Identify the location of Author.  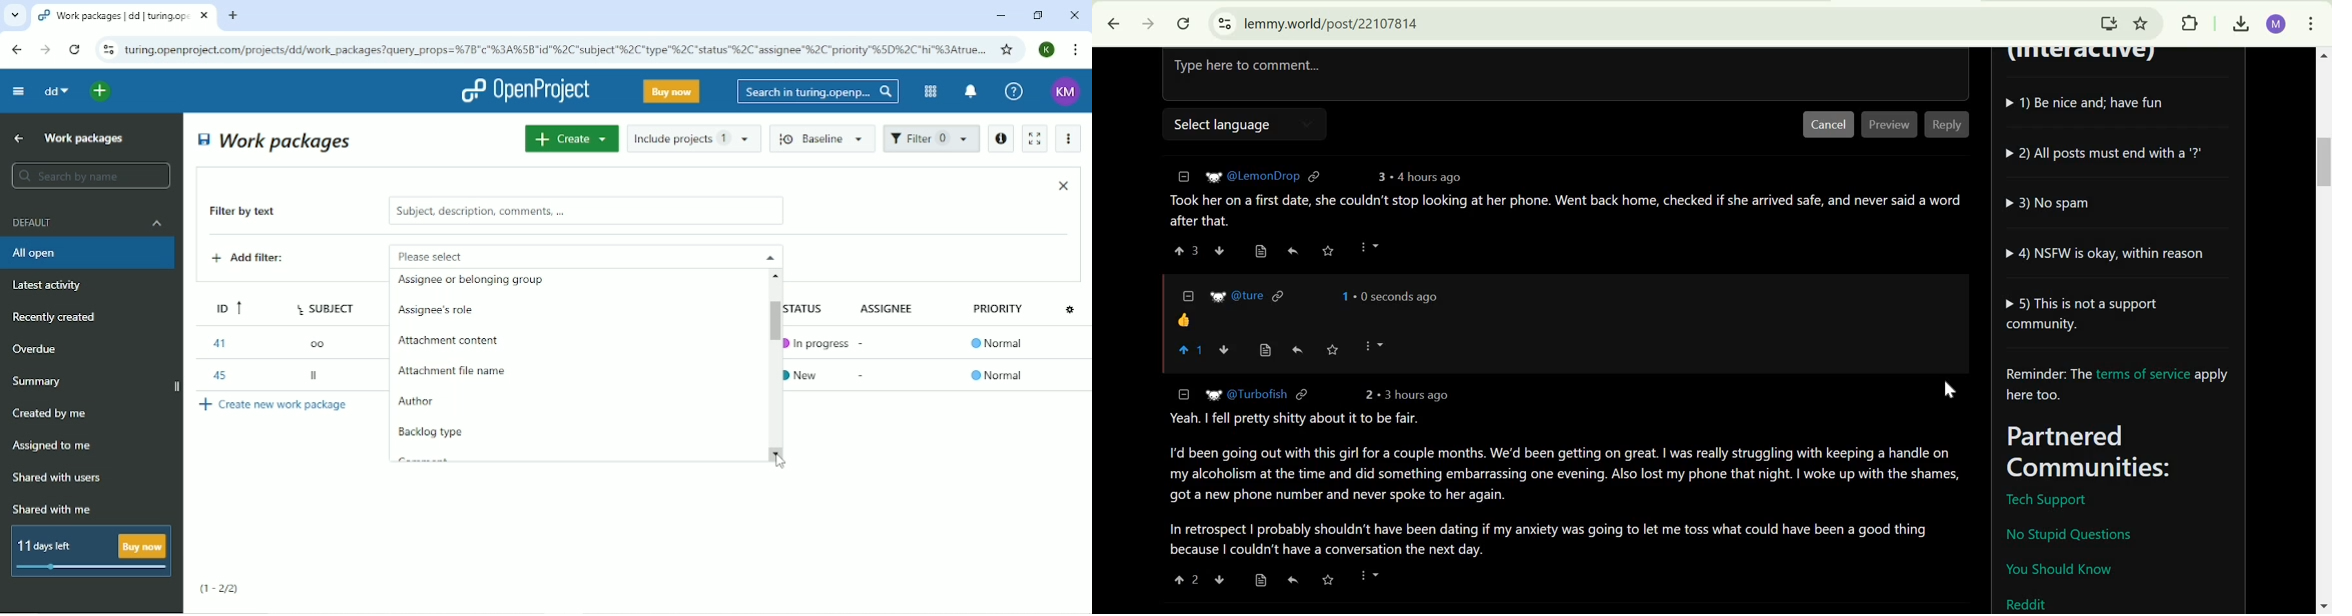
(416, 403).